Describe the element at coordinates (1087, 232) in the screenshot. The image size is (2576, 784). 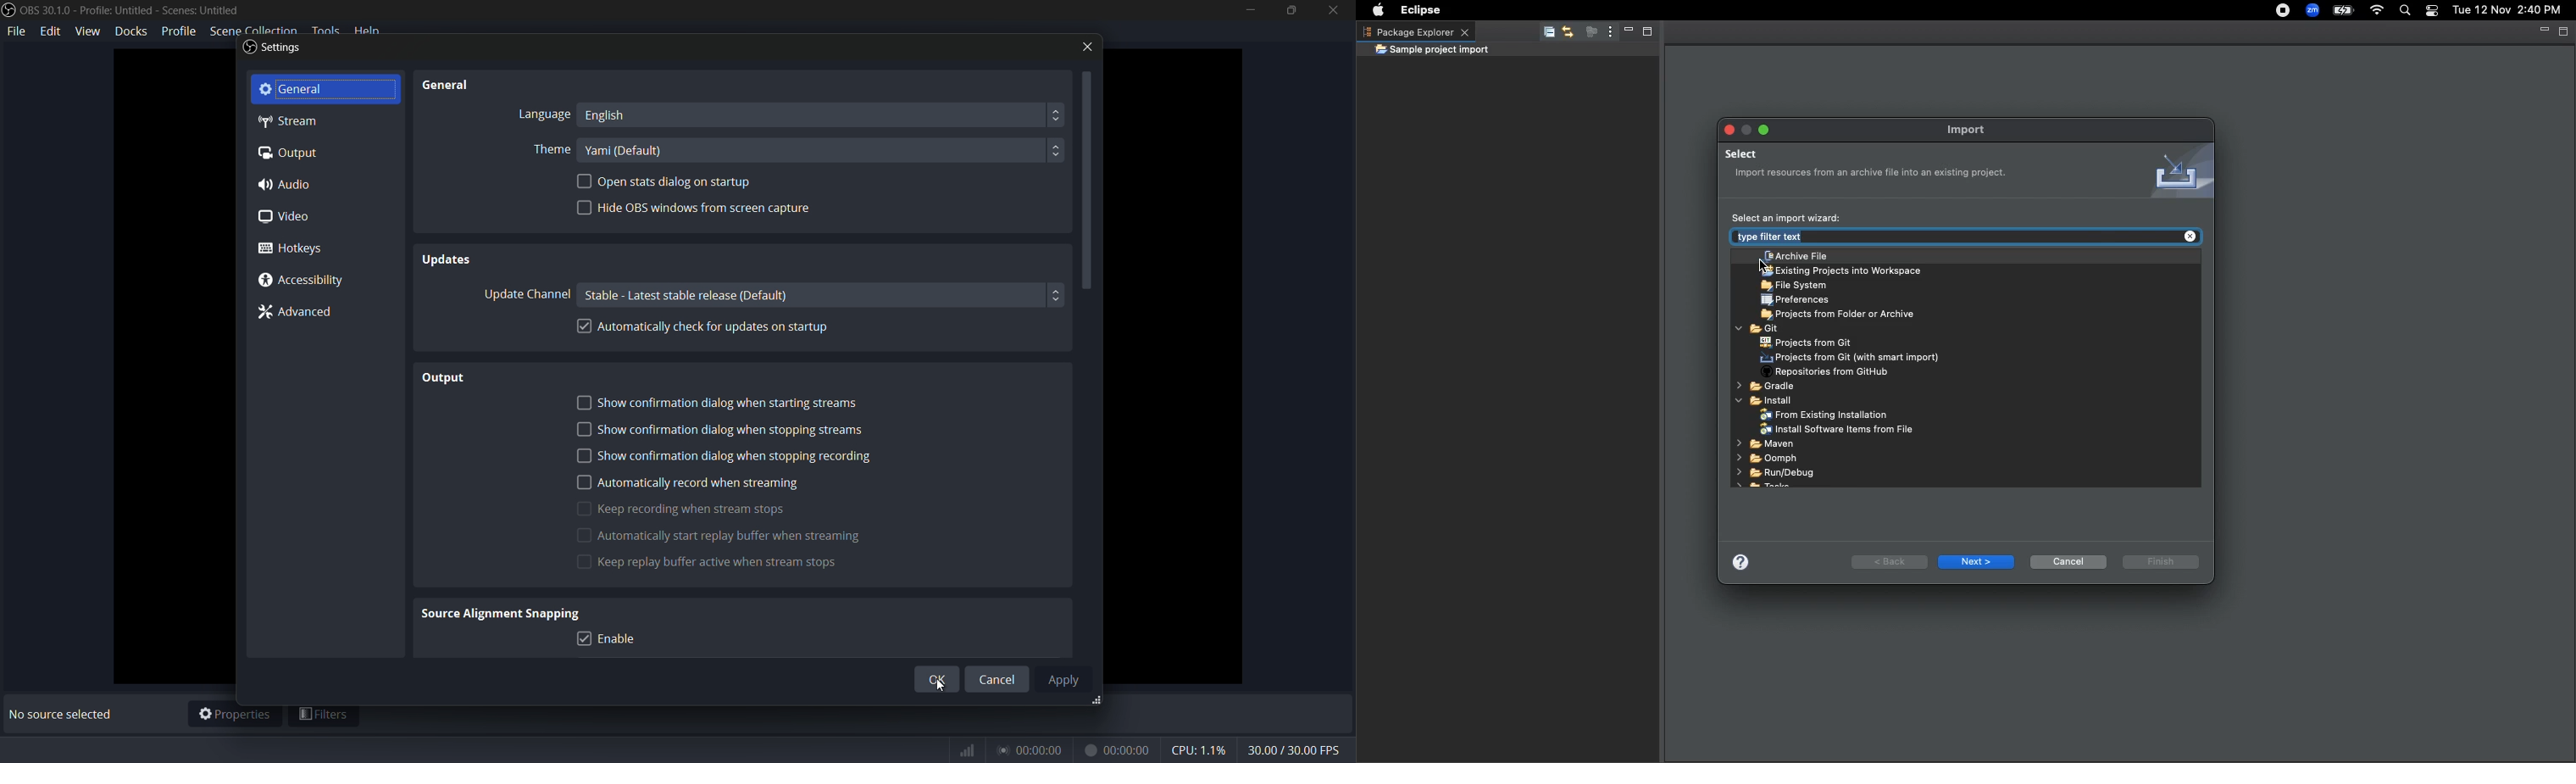
I see `Scrollbar` at that location.